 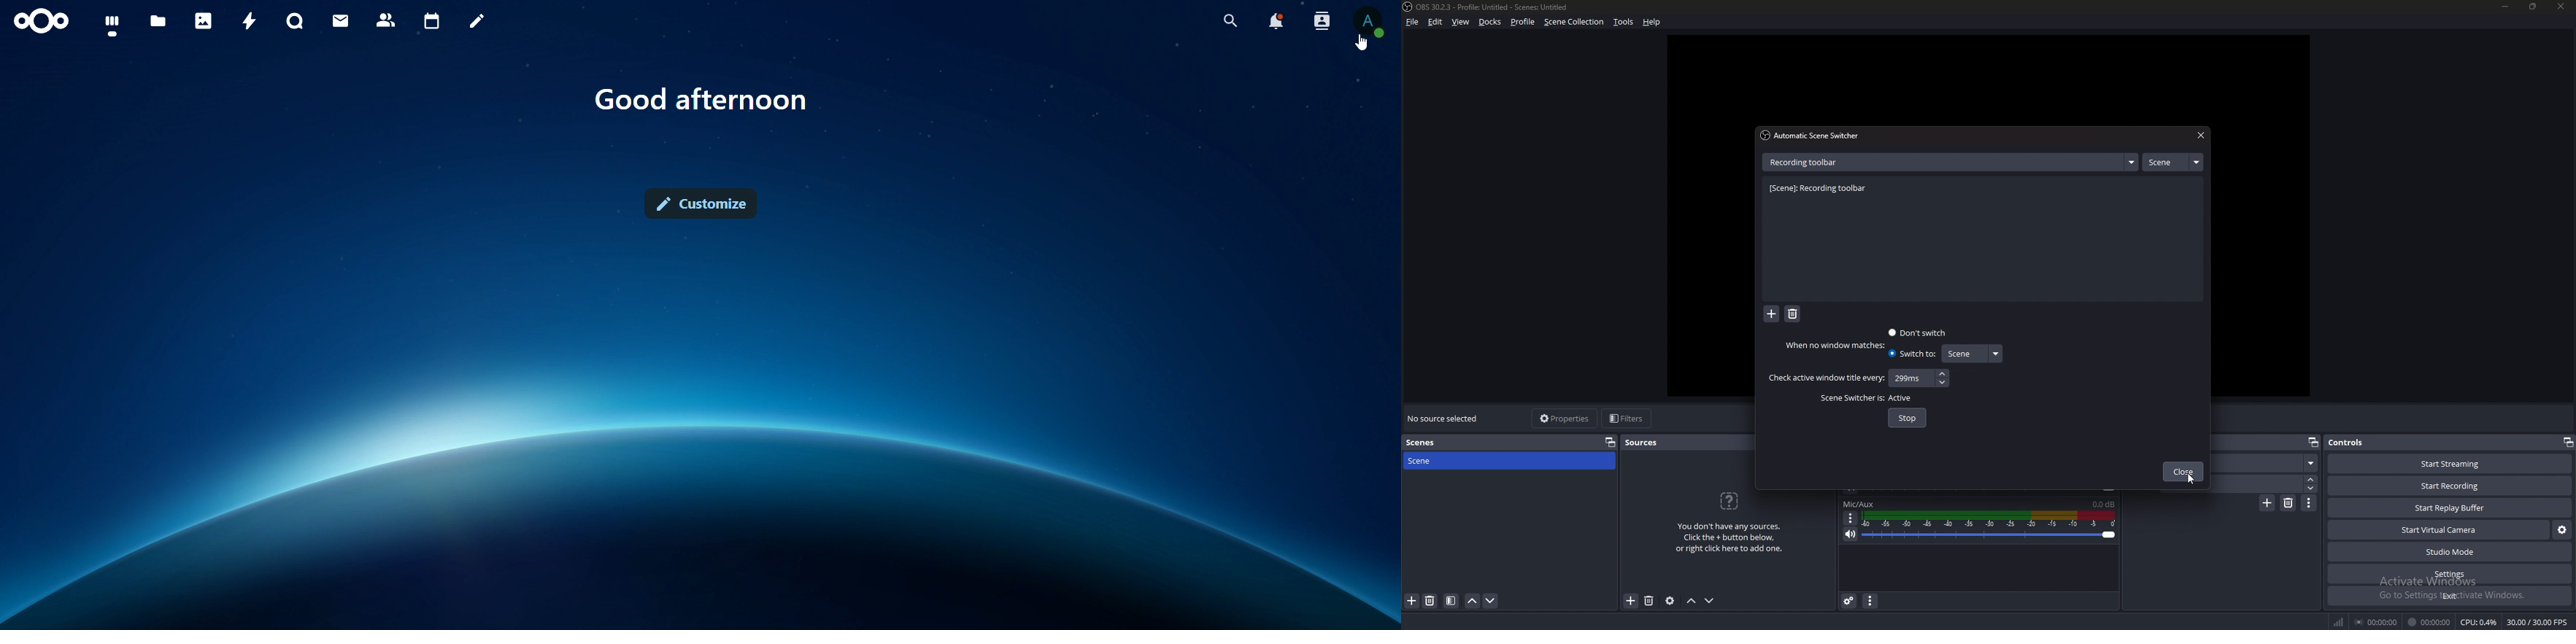 What do you see at coordinates (2451, 508) in the screenshot?
I see `start replay buffer` at bounding box center [2451, 508].